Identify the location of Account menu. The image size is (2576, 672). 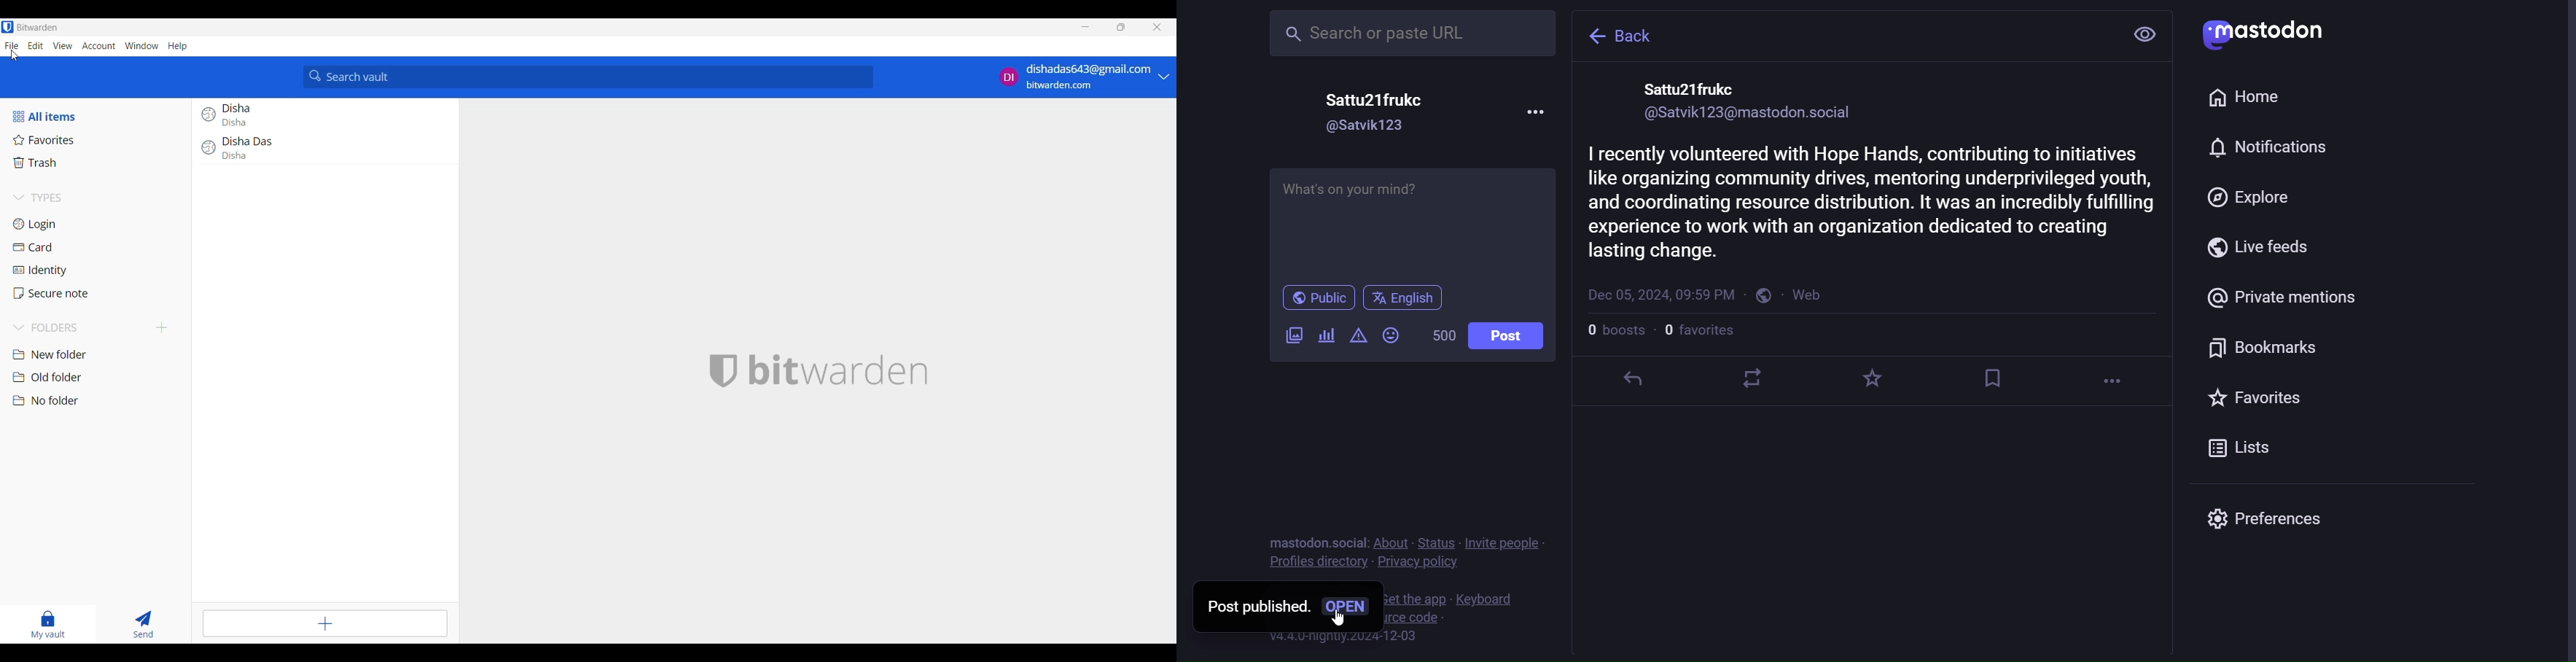
(99, 46).